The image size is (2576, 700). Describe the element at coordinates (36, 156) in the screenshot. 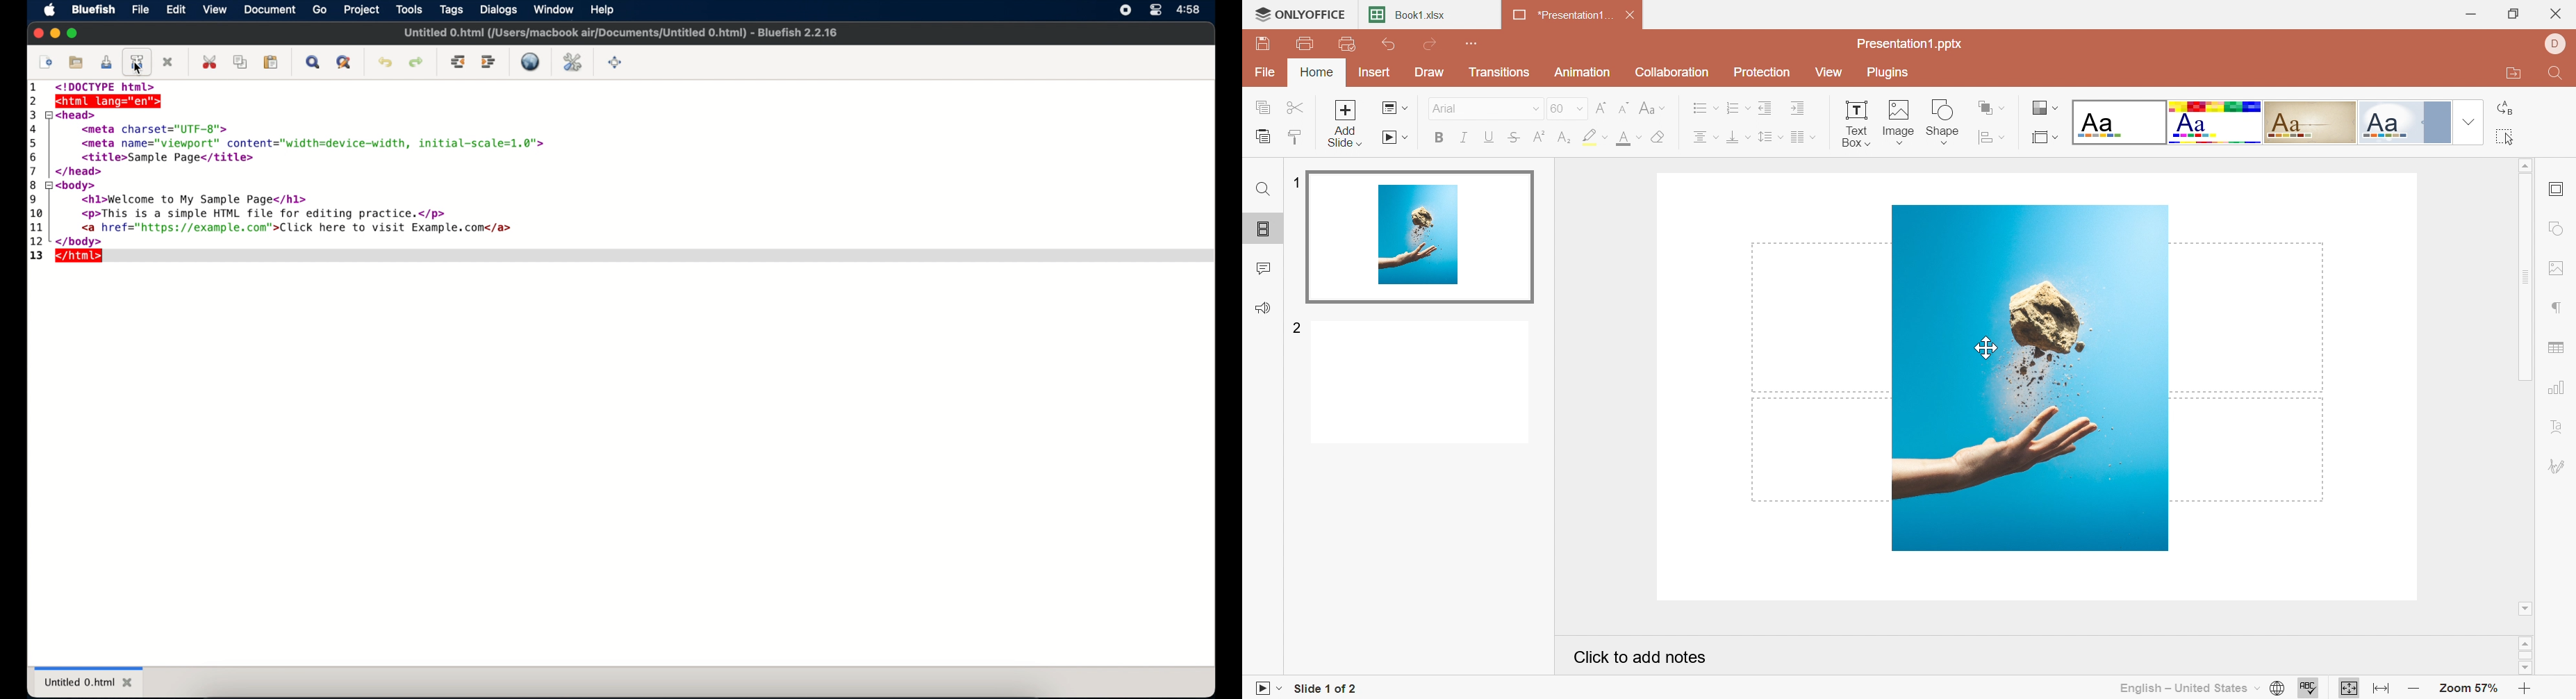

I see `6` at that location.